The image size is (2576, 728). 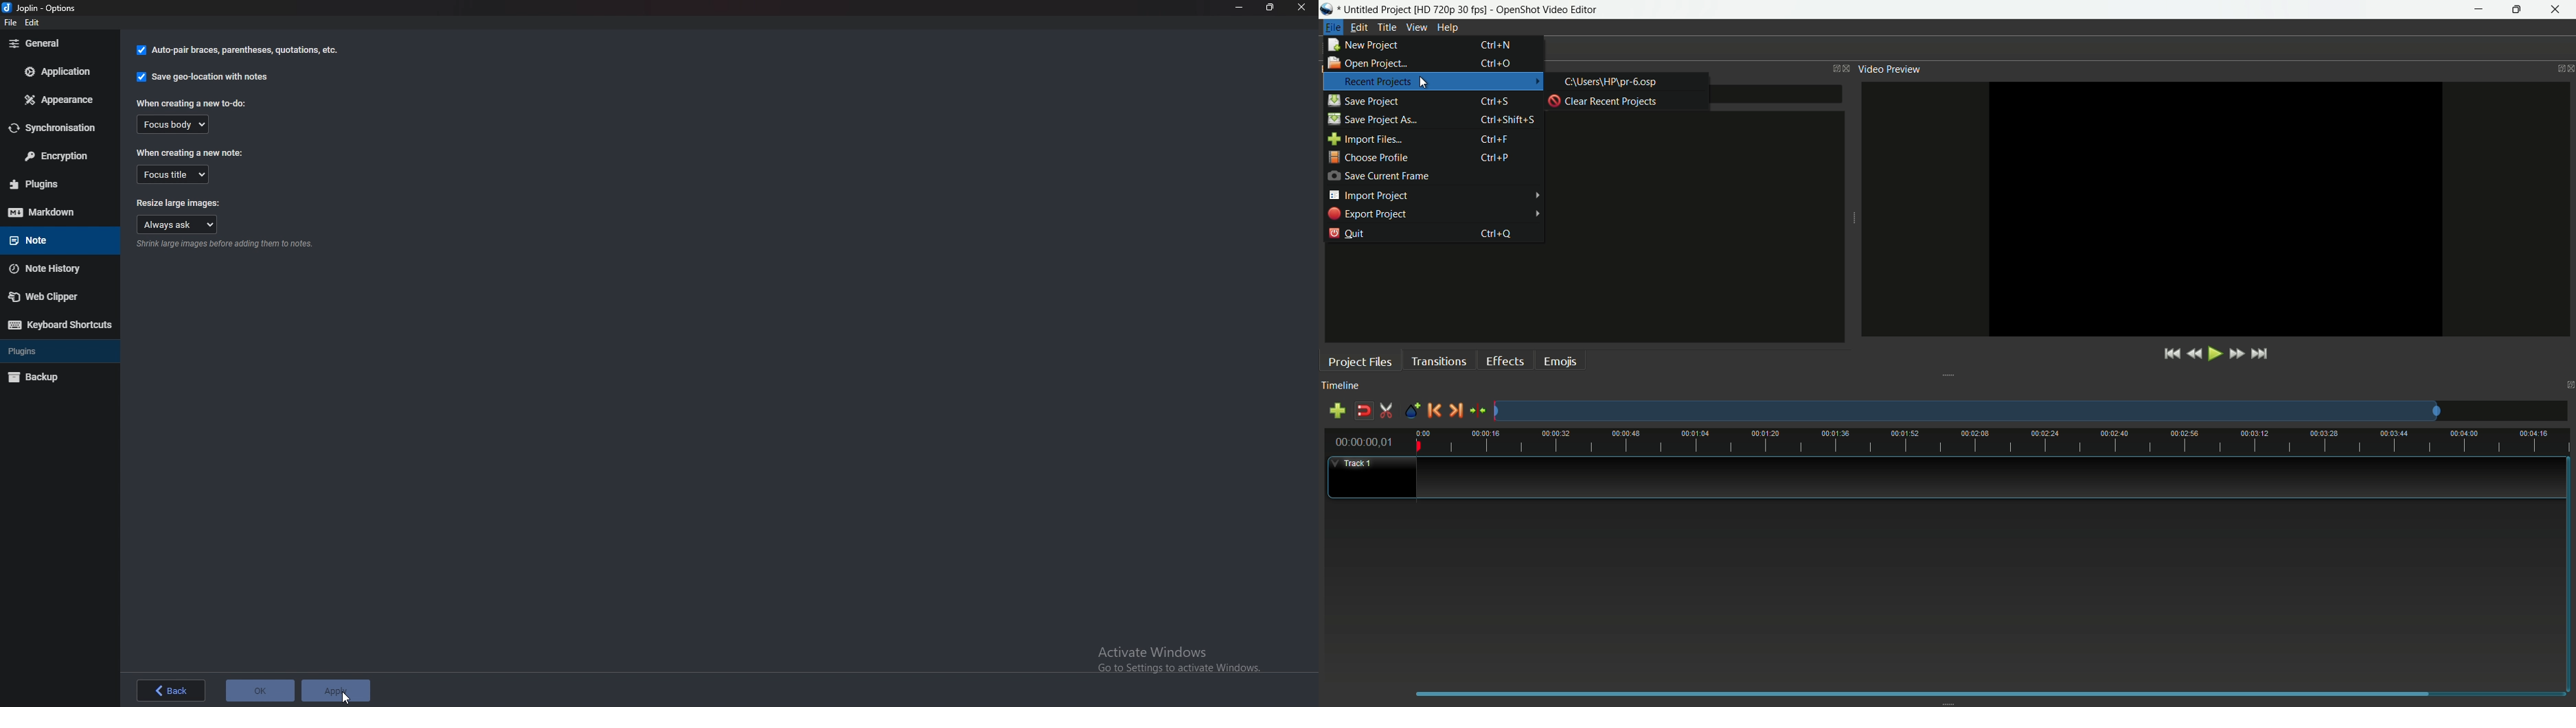 I want to click on app name, so click(x=1548, y=10).